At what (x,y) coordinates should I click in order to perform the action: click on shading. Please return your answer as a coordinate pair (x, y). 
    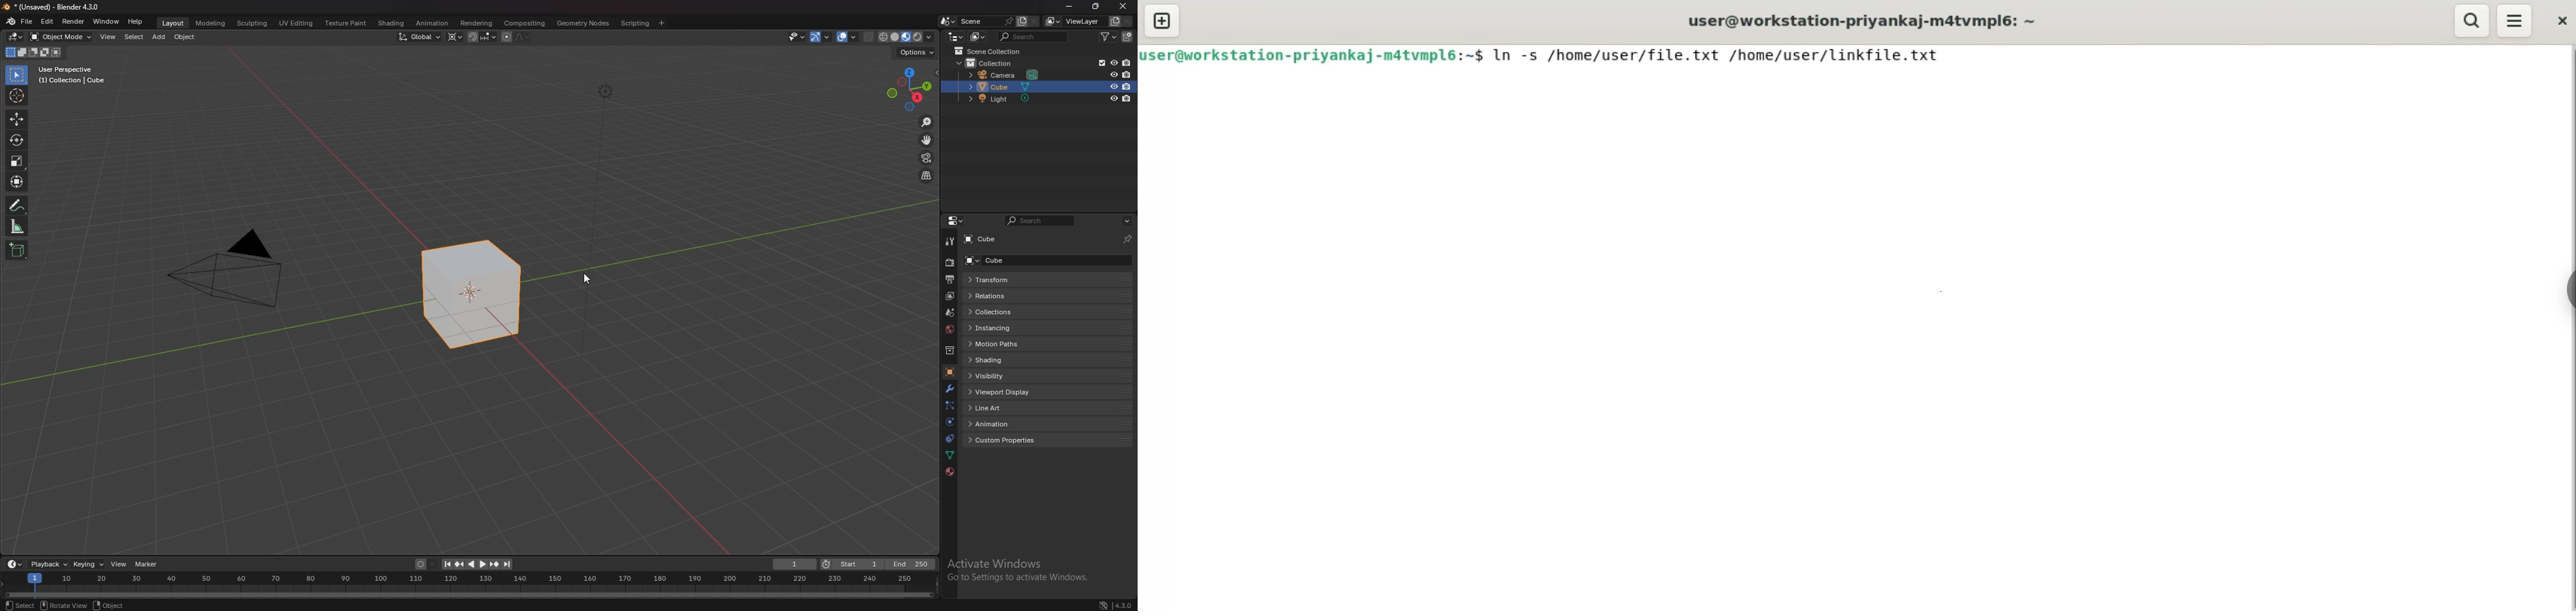
    Looking at the image, I should click on (1004, 360).